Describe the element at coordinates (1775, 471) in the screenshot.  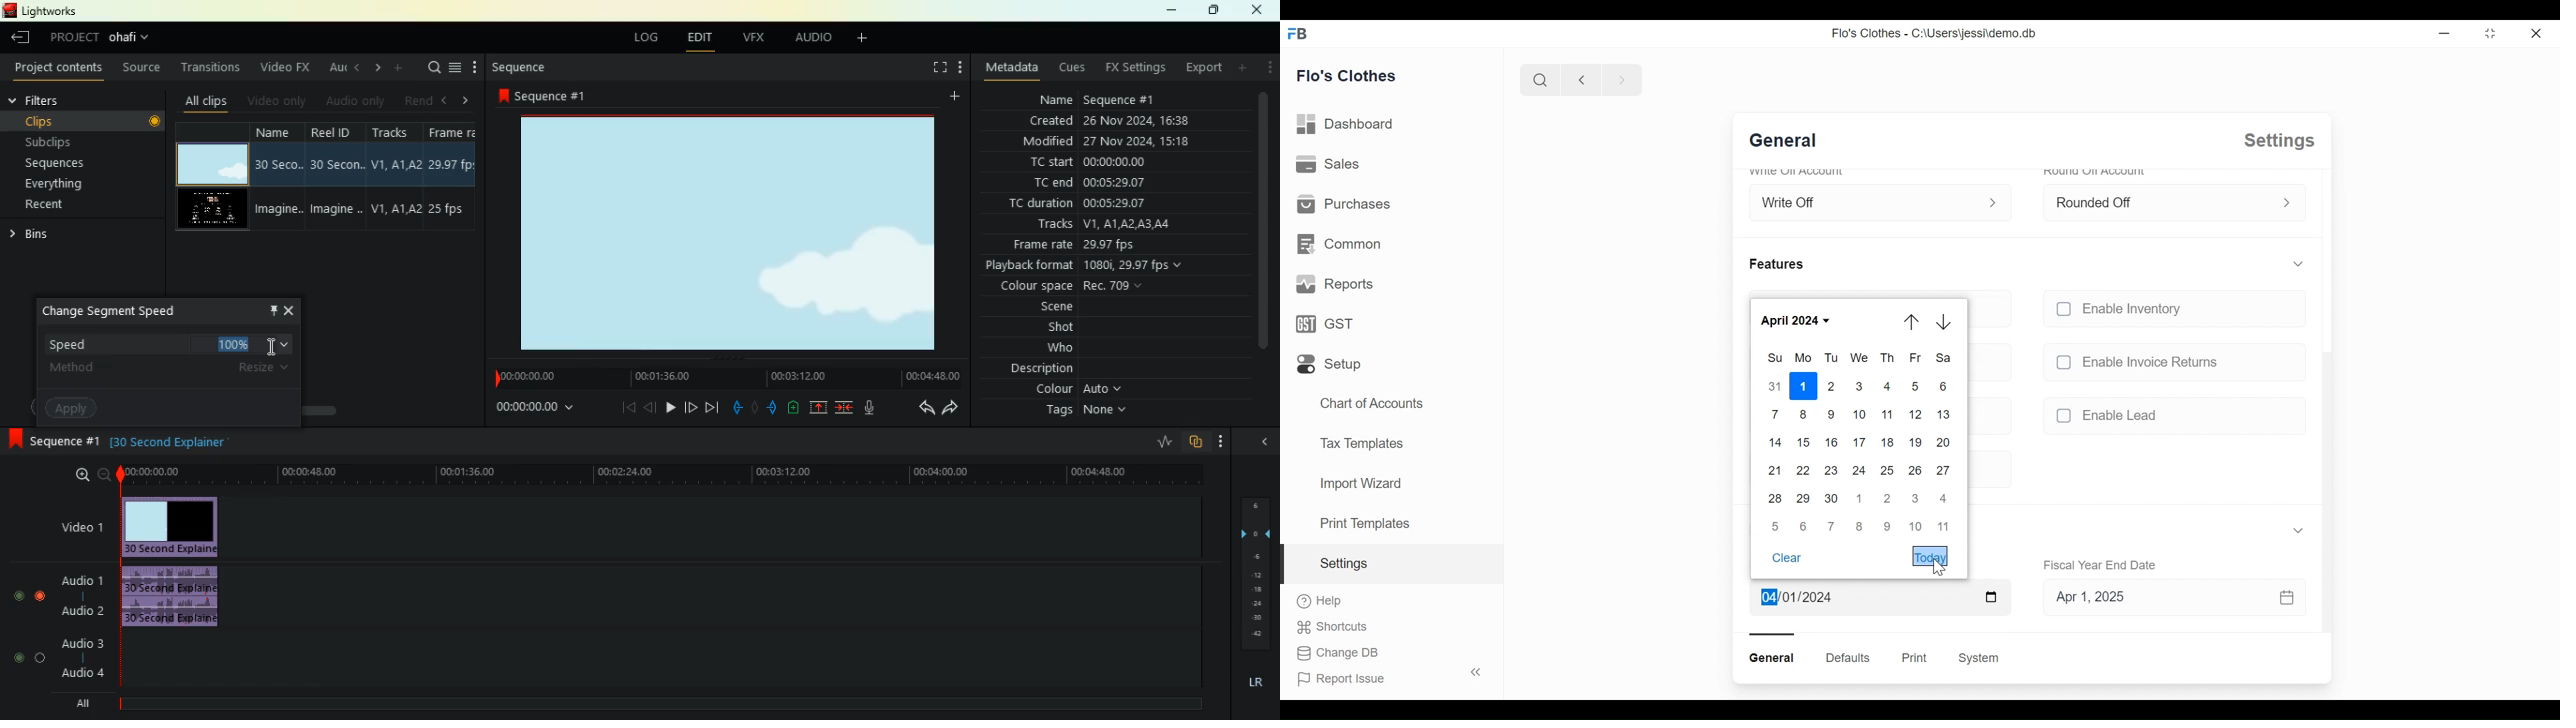
I see `21` at that location.